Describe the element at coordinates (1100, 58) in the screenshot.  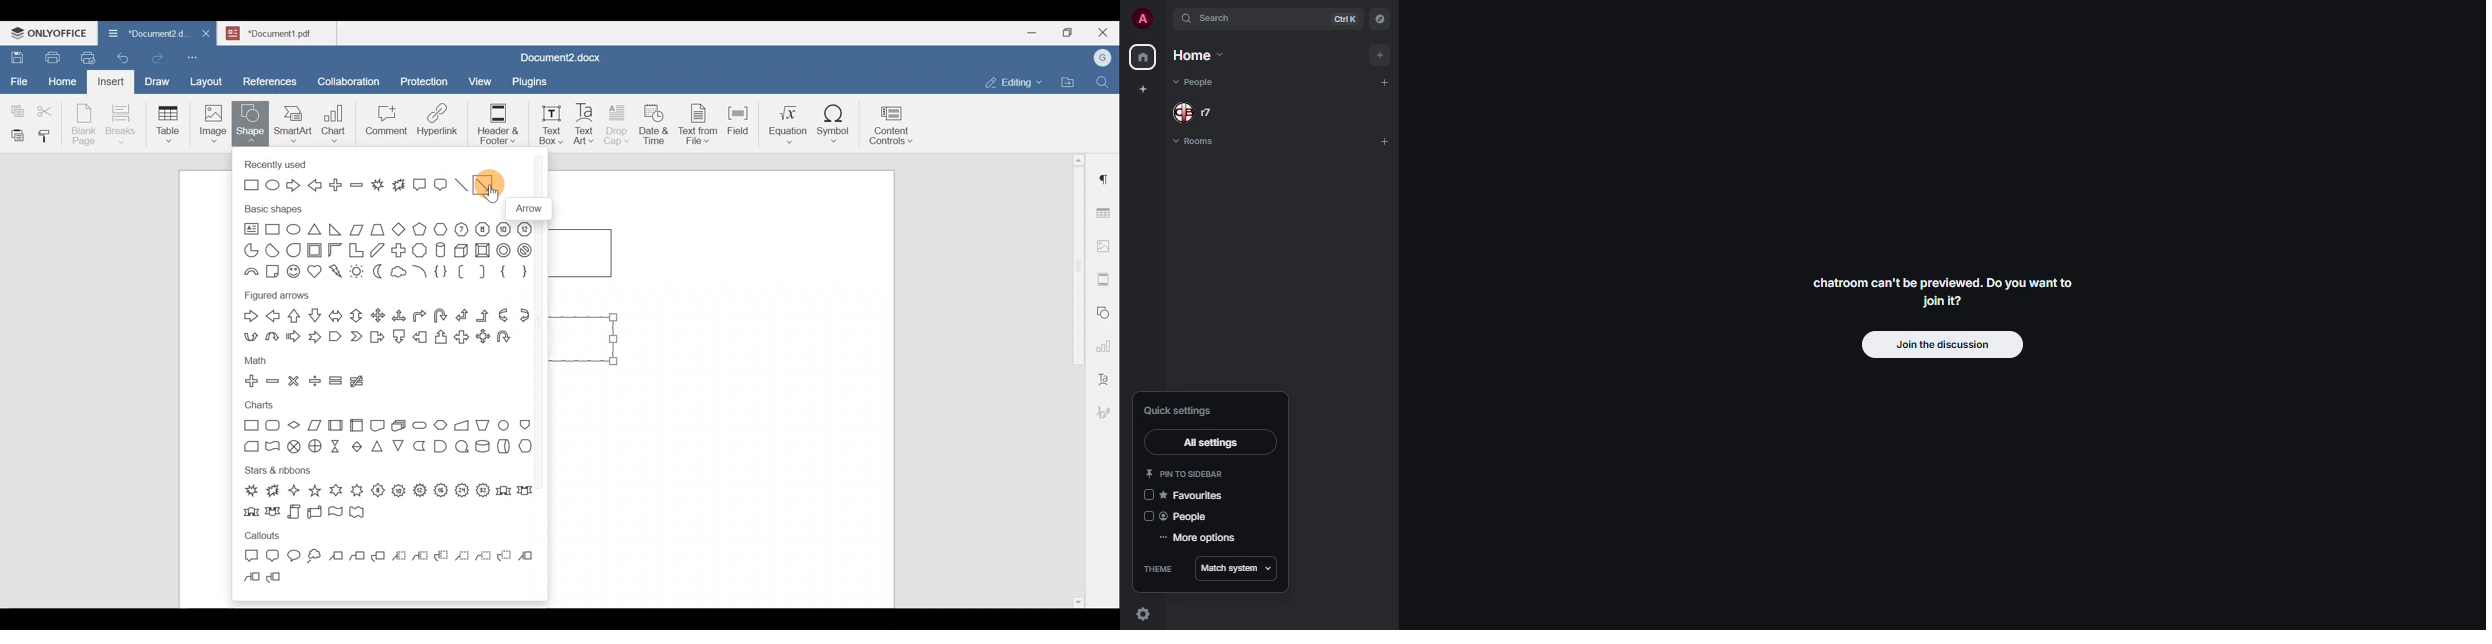
I see `Account name` at that location.